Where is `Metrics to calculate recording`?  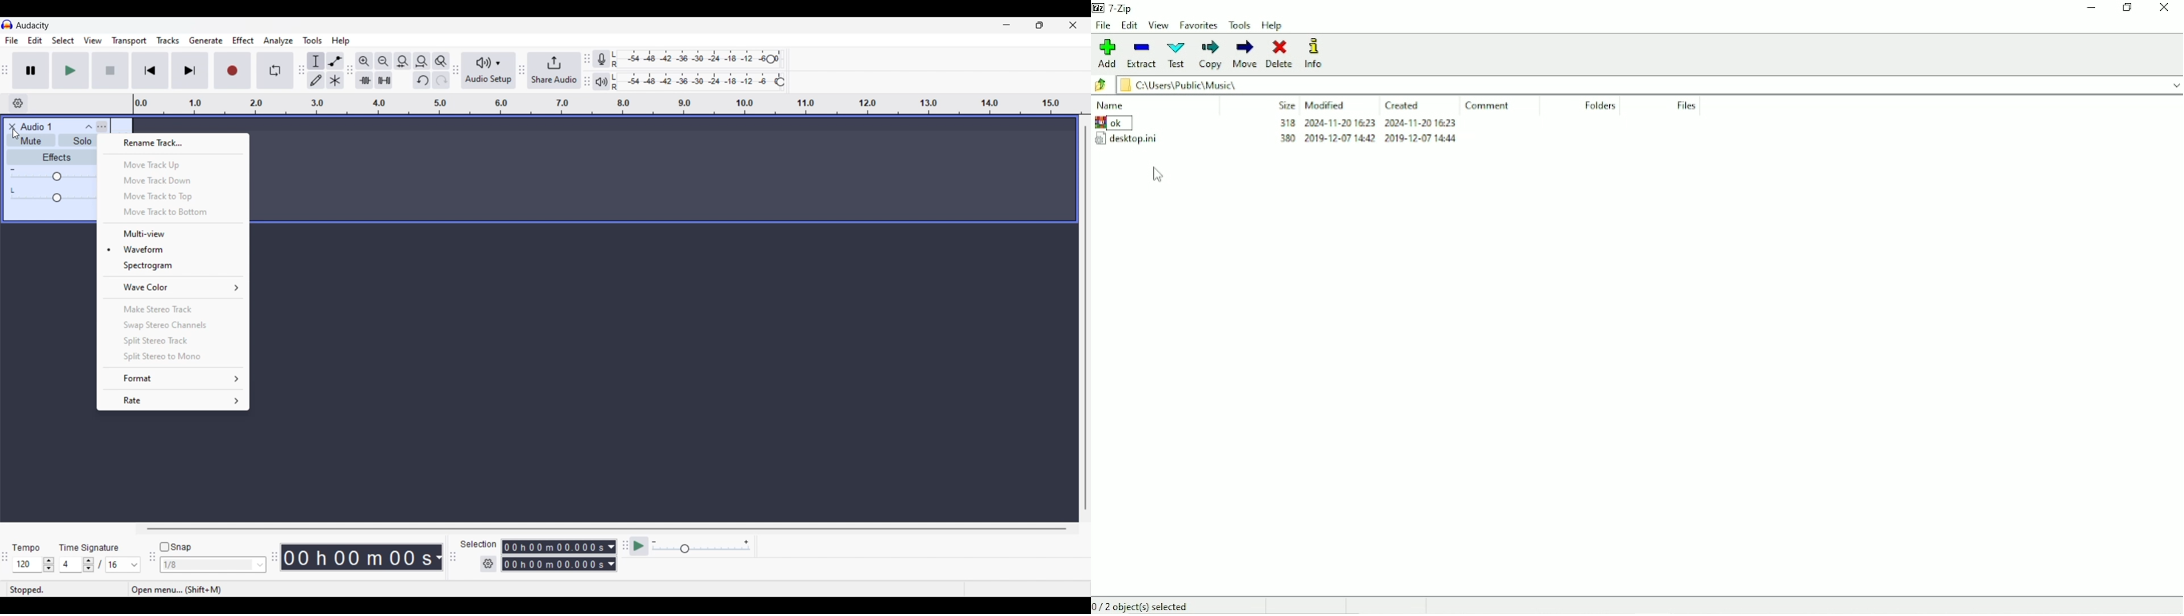 Metrics to calculate recording is located at coordinates (439, 557).